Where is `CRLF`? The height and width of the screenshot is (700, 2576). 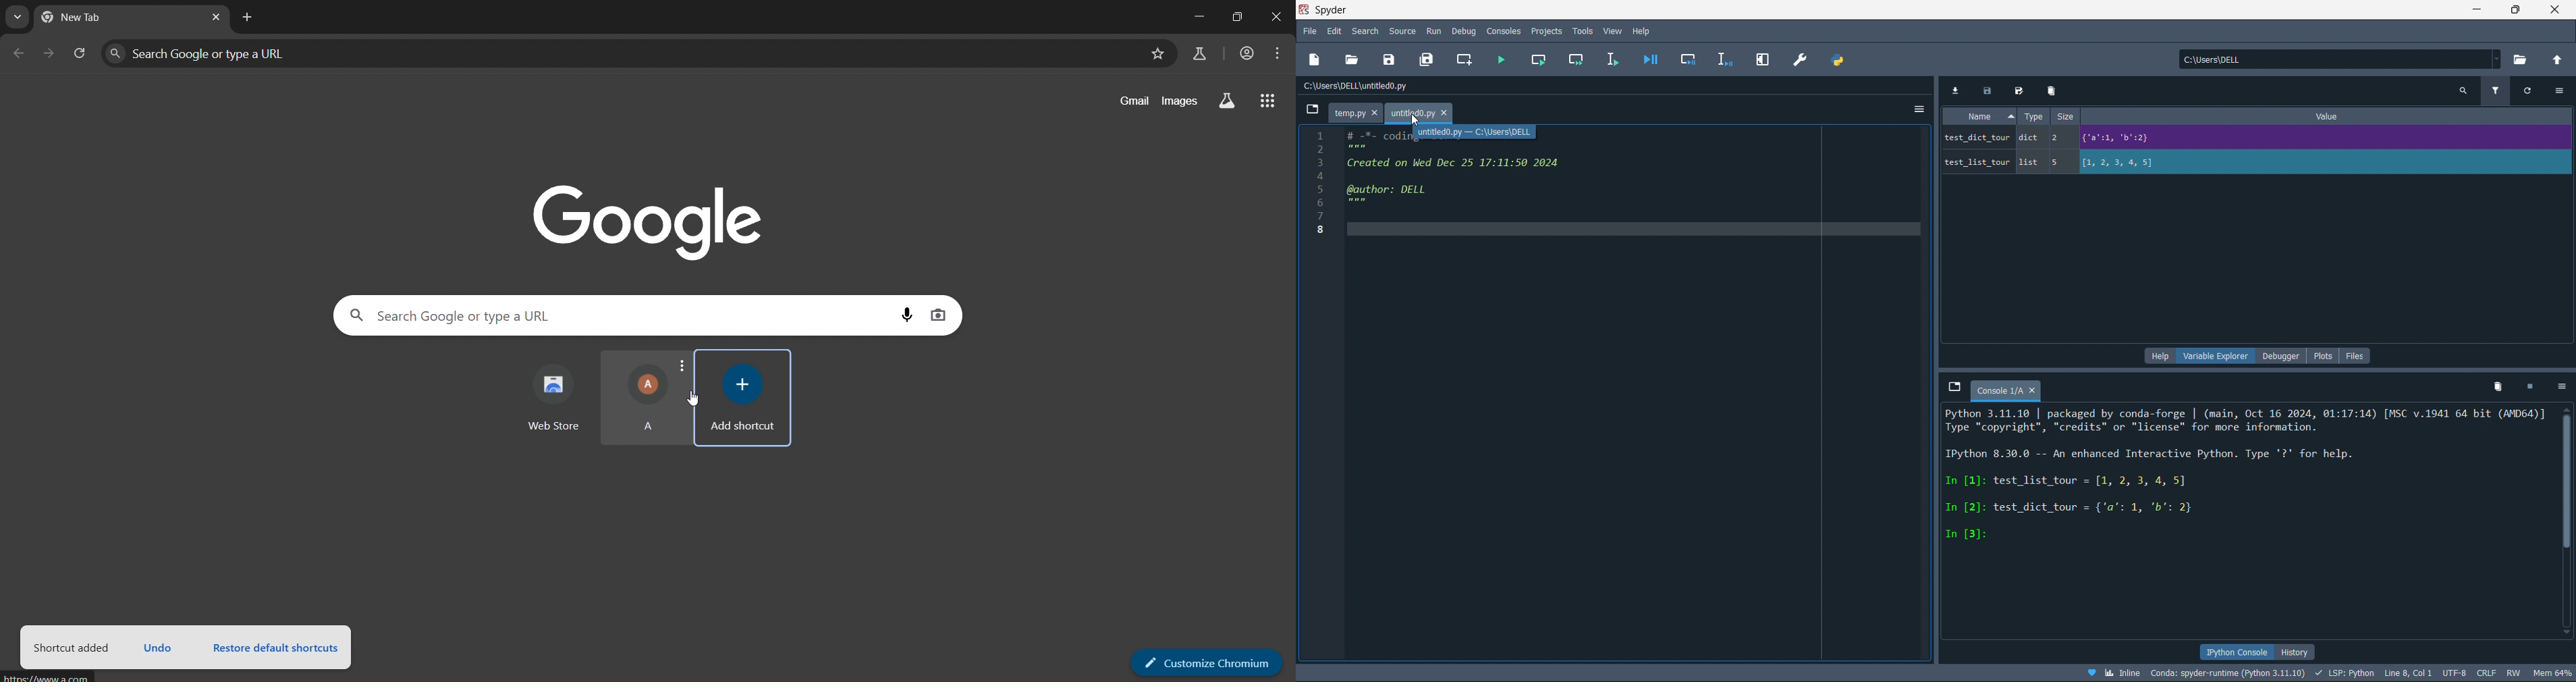 CRLF is located at coordinates (2485, 674).